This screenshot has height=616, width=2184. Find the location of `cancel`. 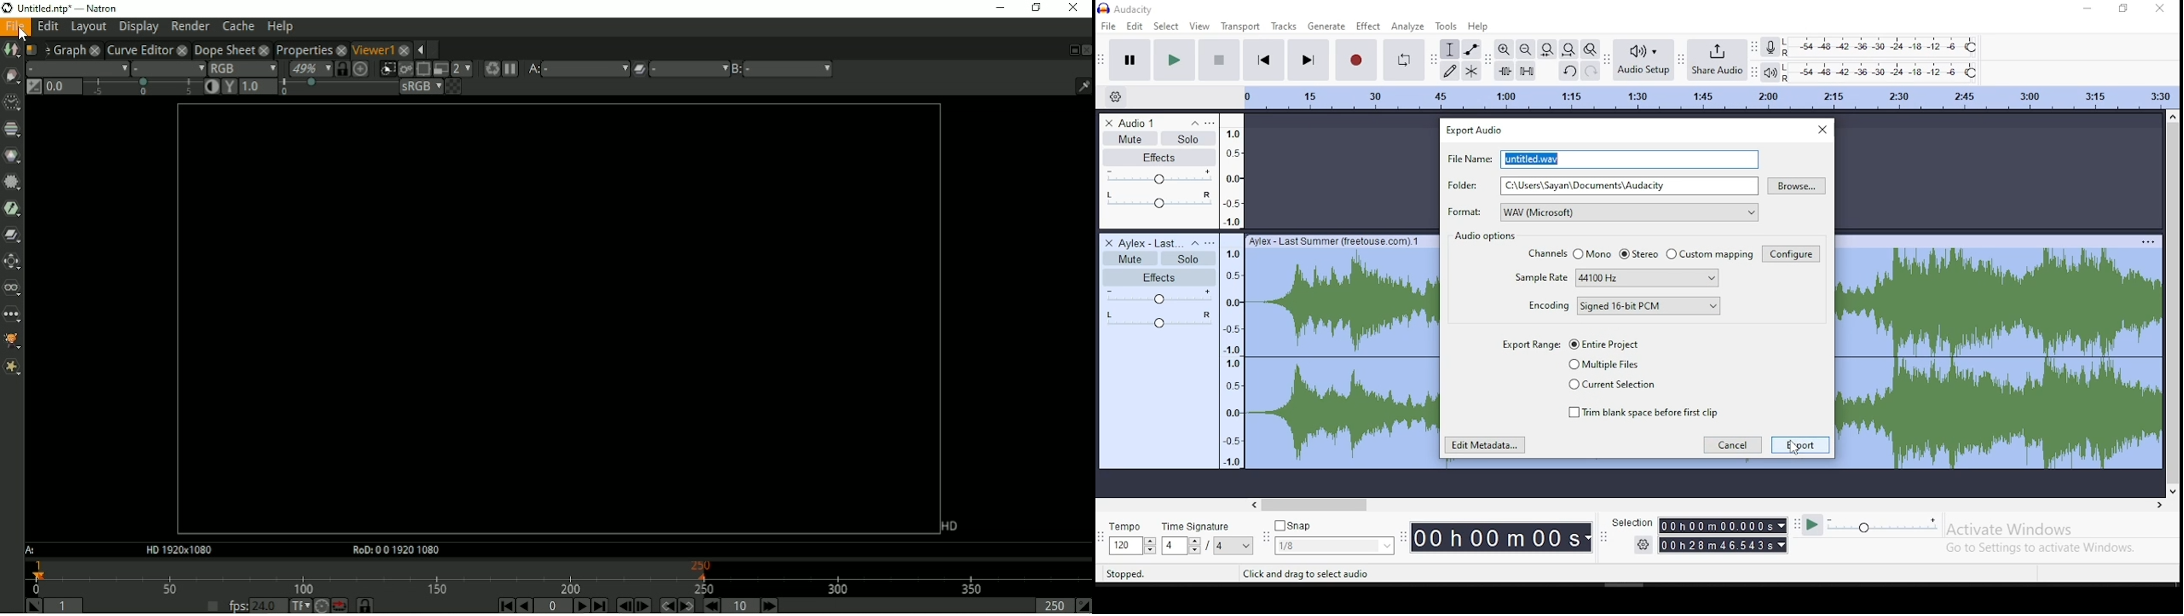

cancel is located at coordinates (1734, 446).